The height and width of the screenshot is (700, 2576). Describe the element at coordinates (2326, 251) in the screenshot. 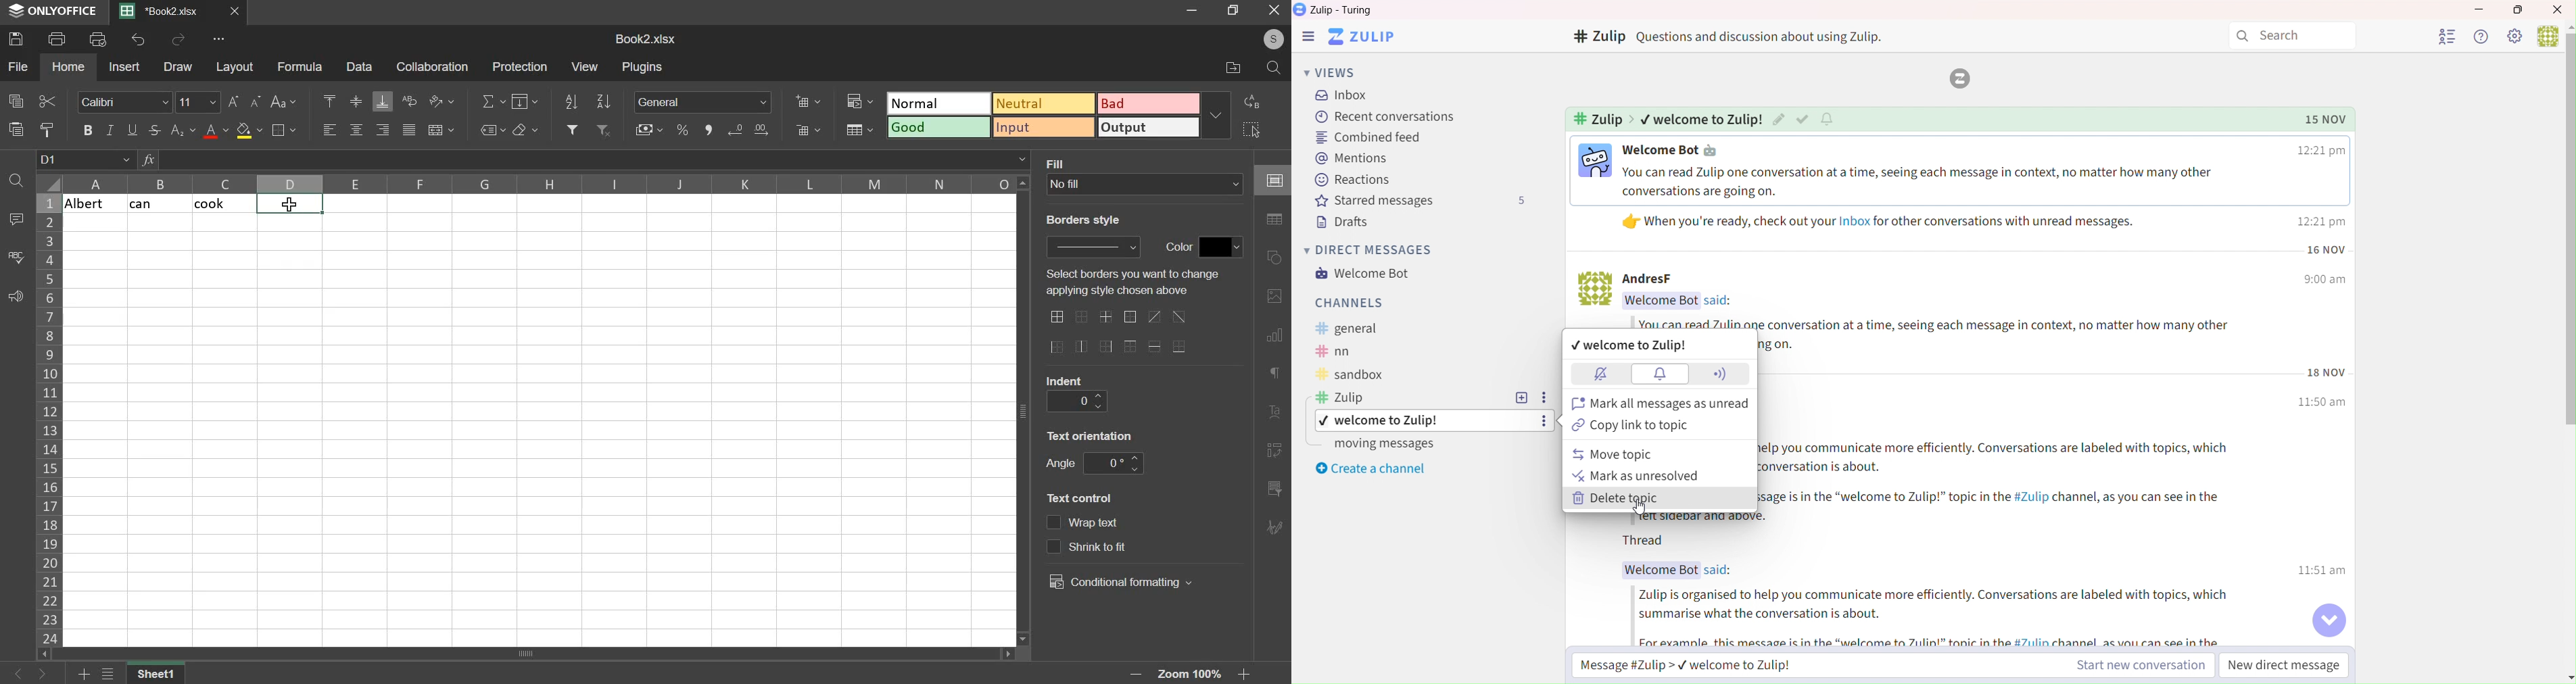

I see `Time` at that location.